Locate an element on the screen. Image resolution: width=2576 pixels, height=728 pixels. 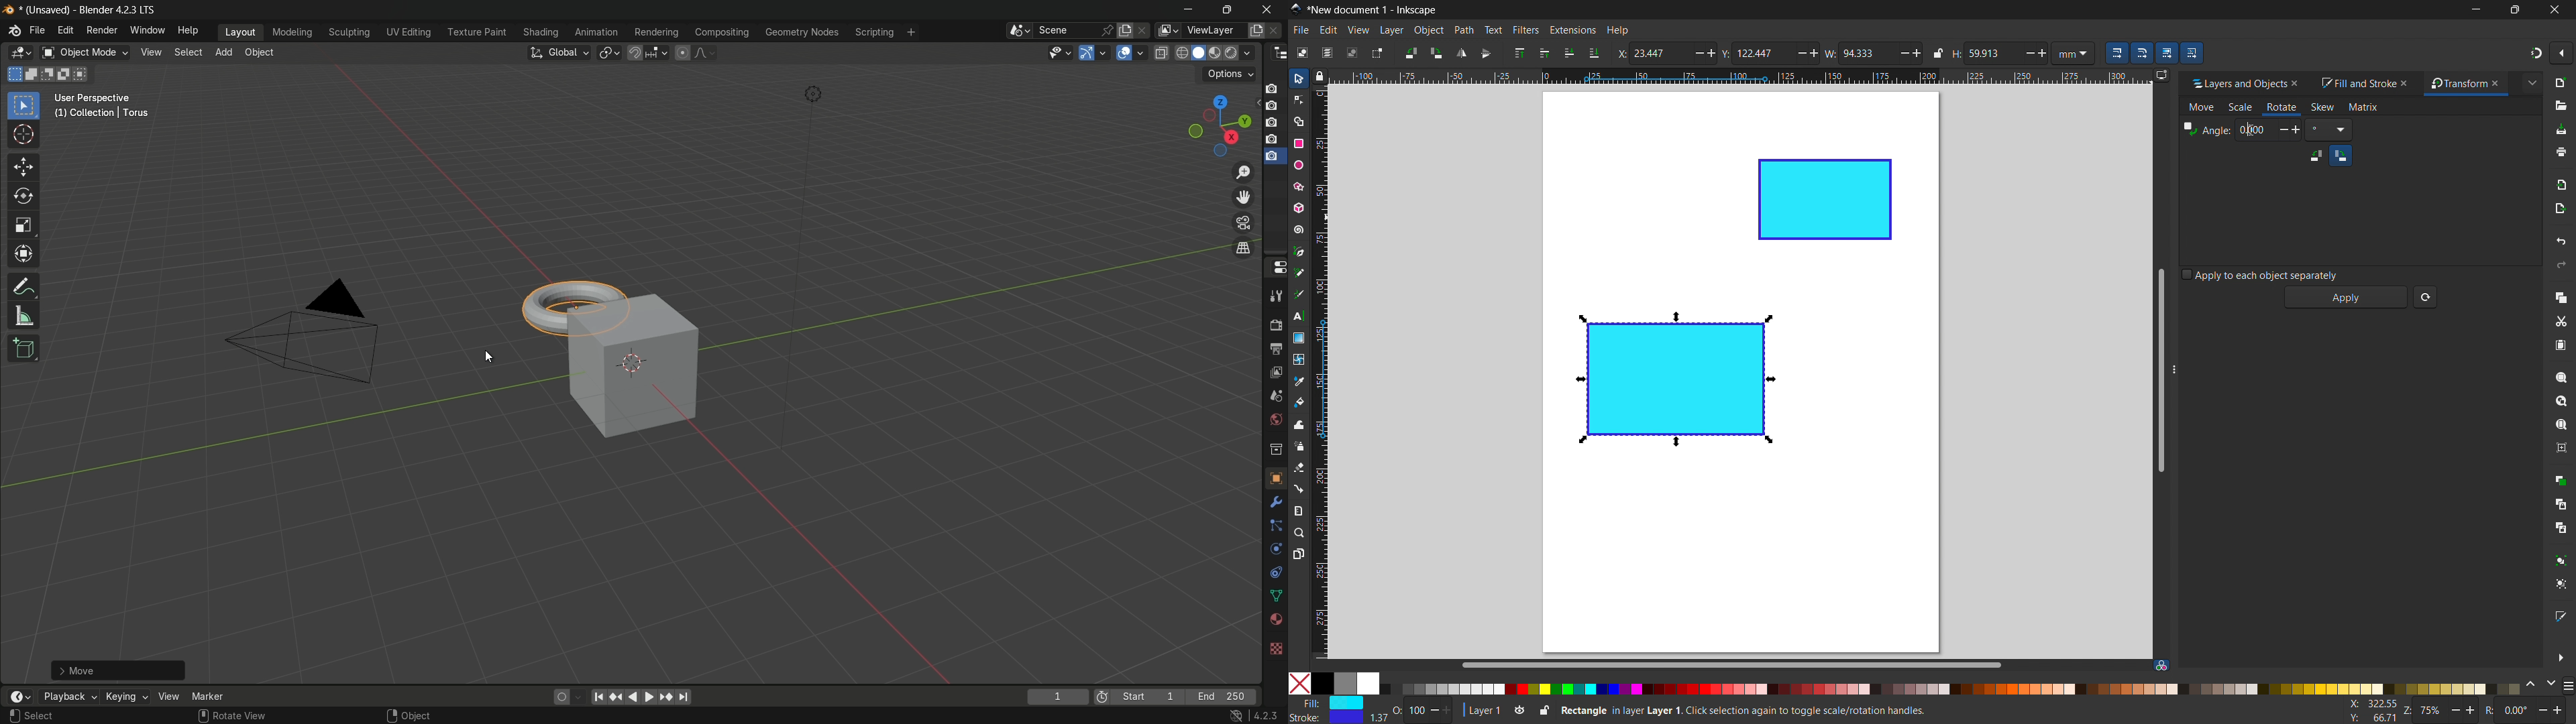
maximize is located at coordinates (2512, 9).